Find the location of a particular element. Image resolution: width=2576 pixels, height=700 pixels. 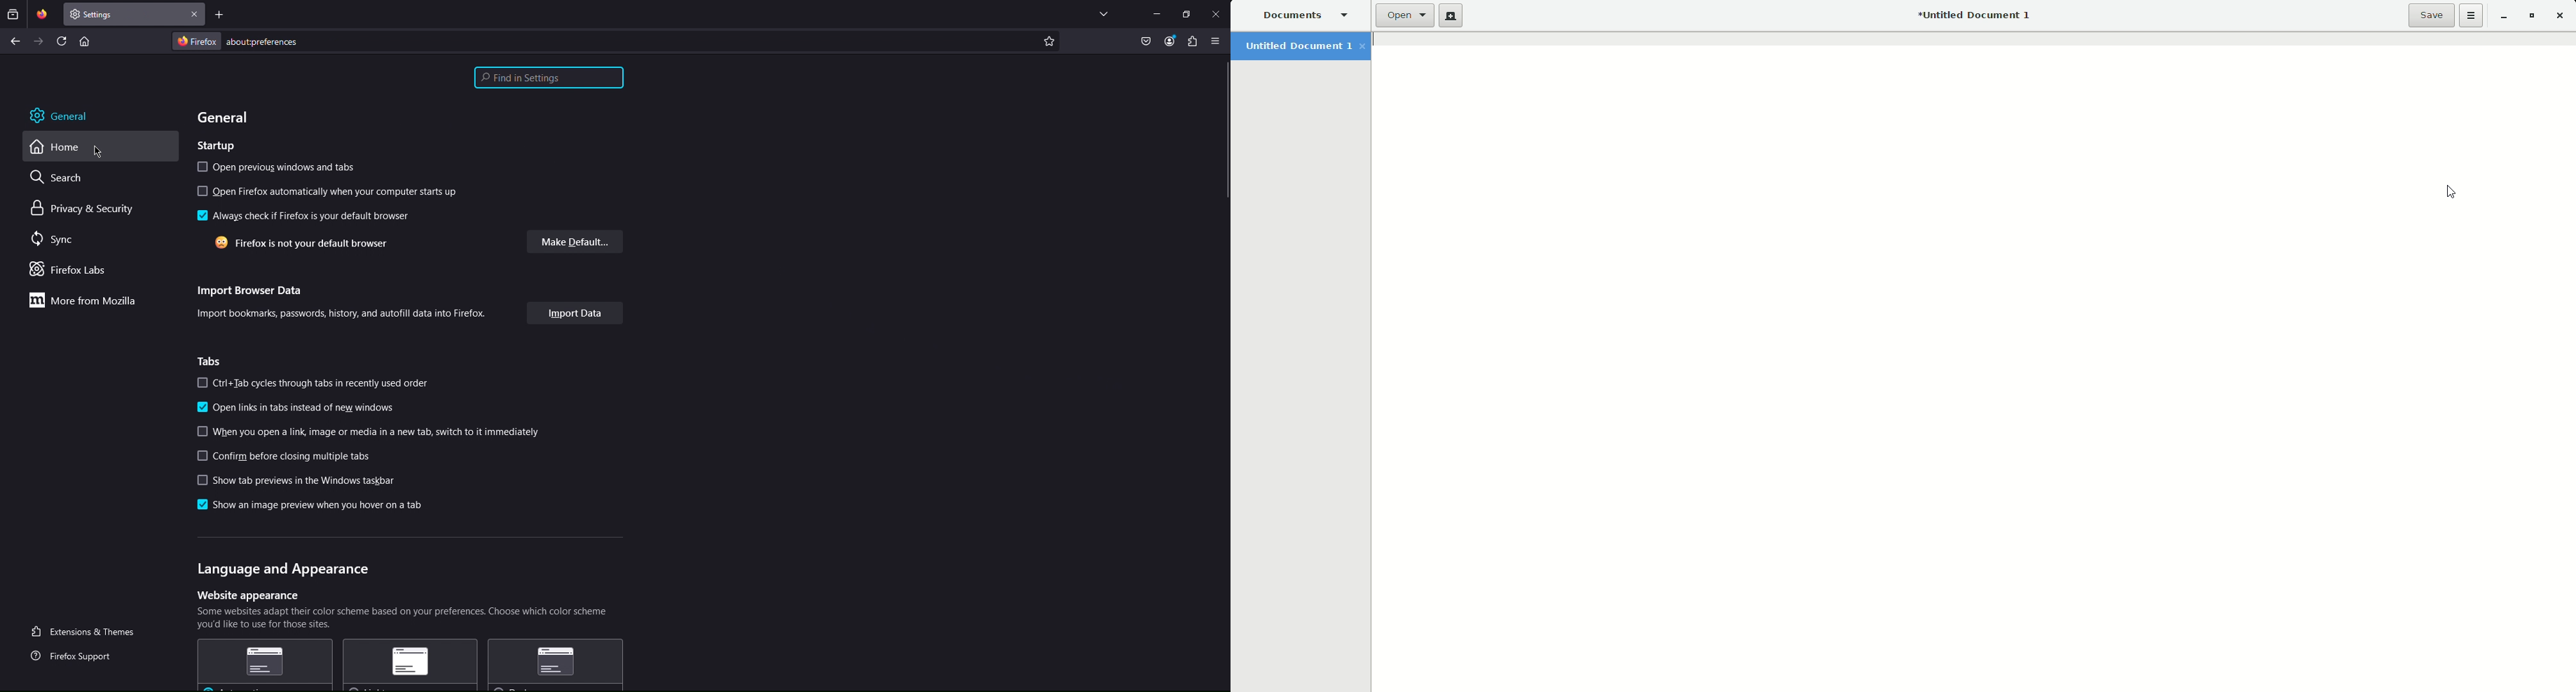

Refresh is located at coordinates (62, 40).